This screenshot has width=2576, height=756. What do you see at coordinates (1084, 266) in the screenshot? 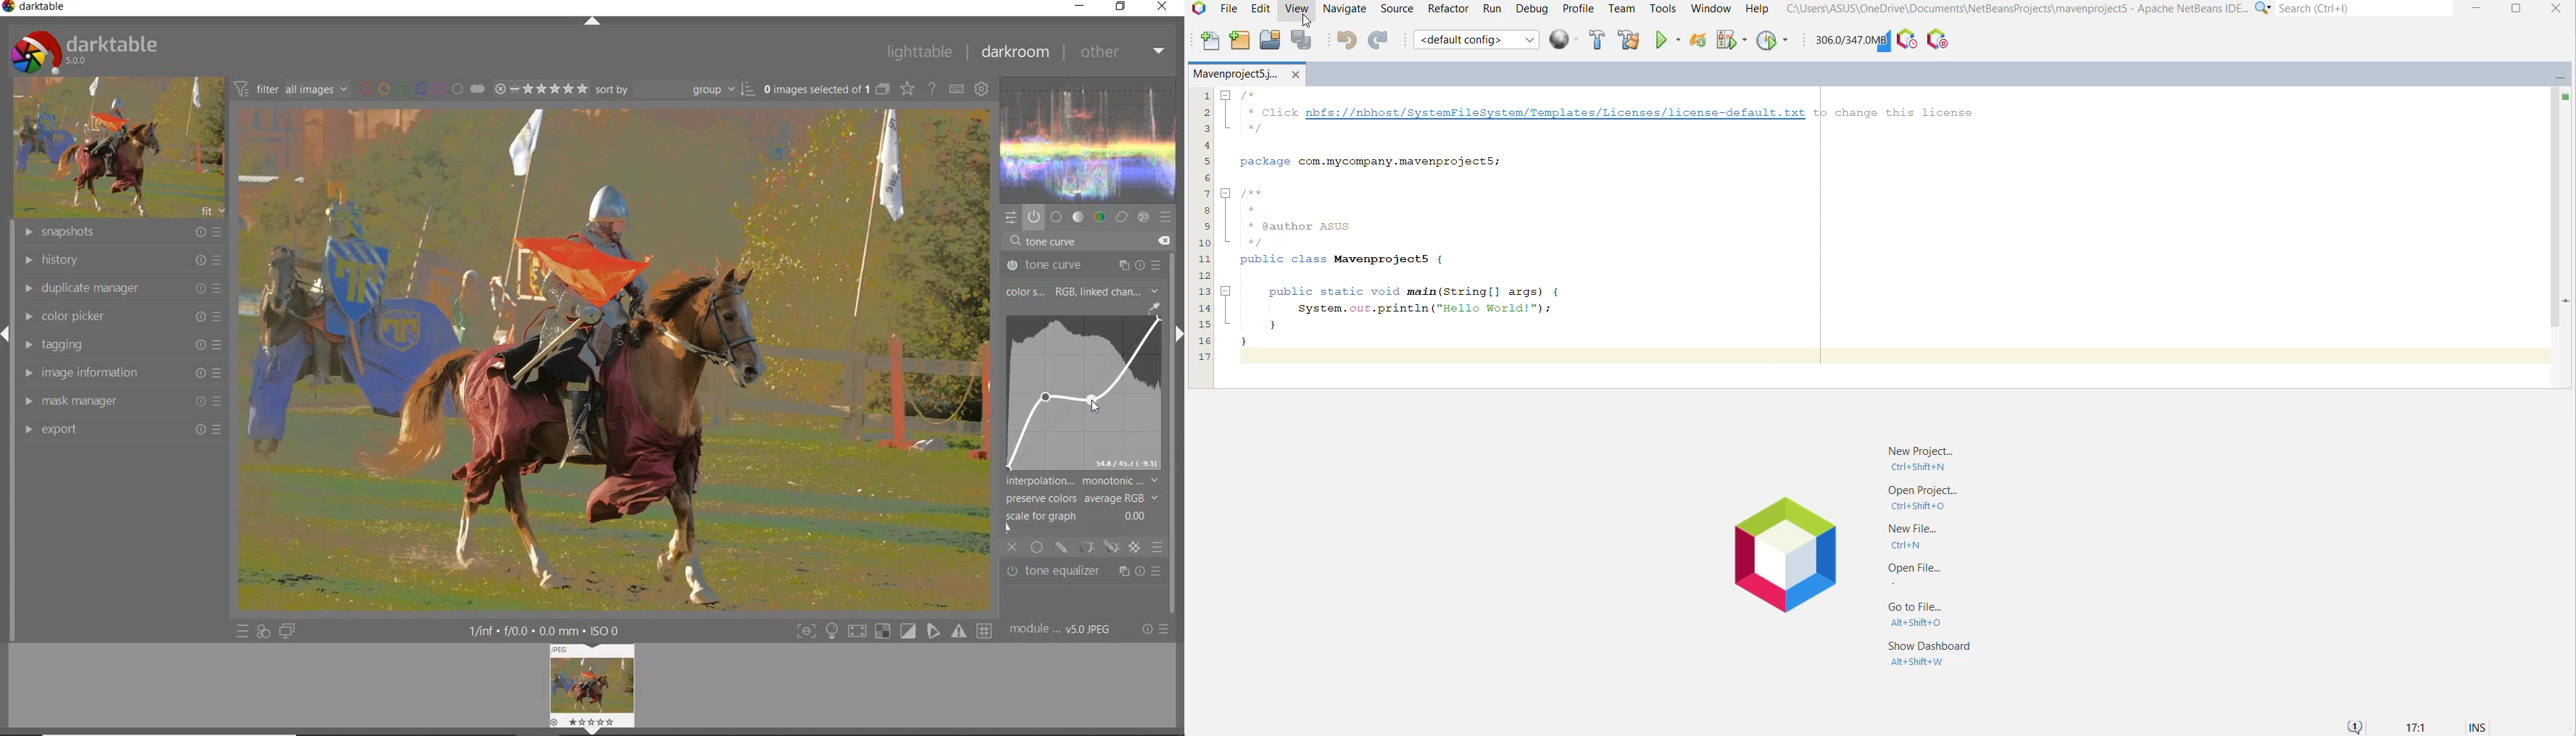
I see `tone curve` at bounding box center [1084, 266].